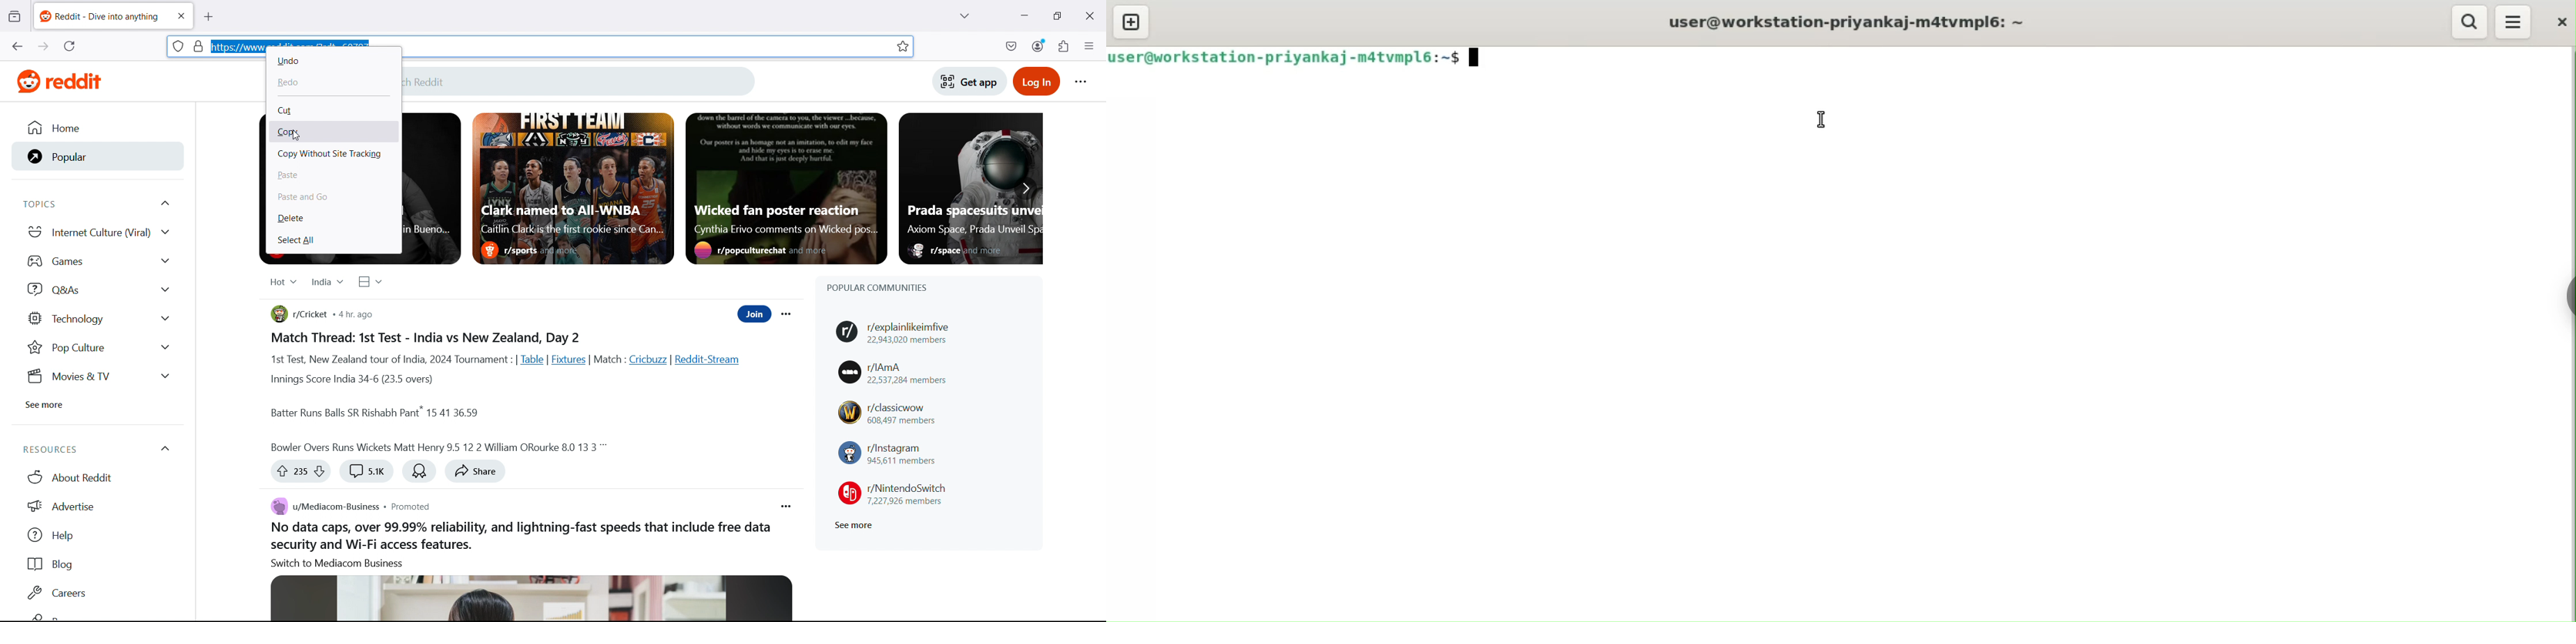 The height and width of the screenshot is (644, 2576). What do you see at coordinates (96, 477) in the screenshot?
I see `About Reddit` at bounding box center [96, 477].